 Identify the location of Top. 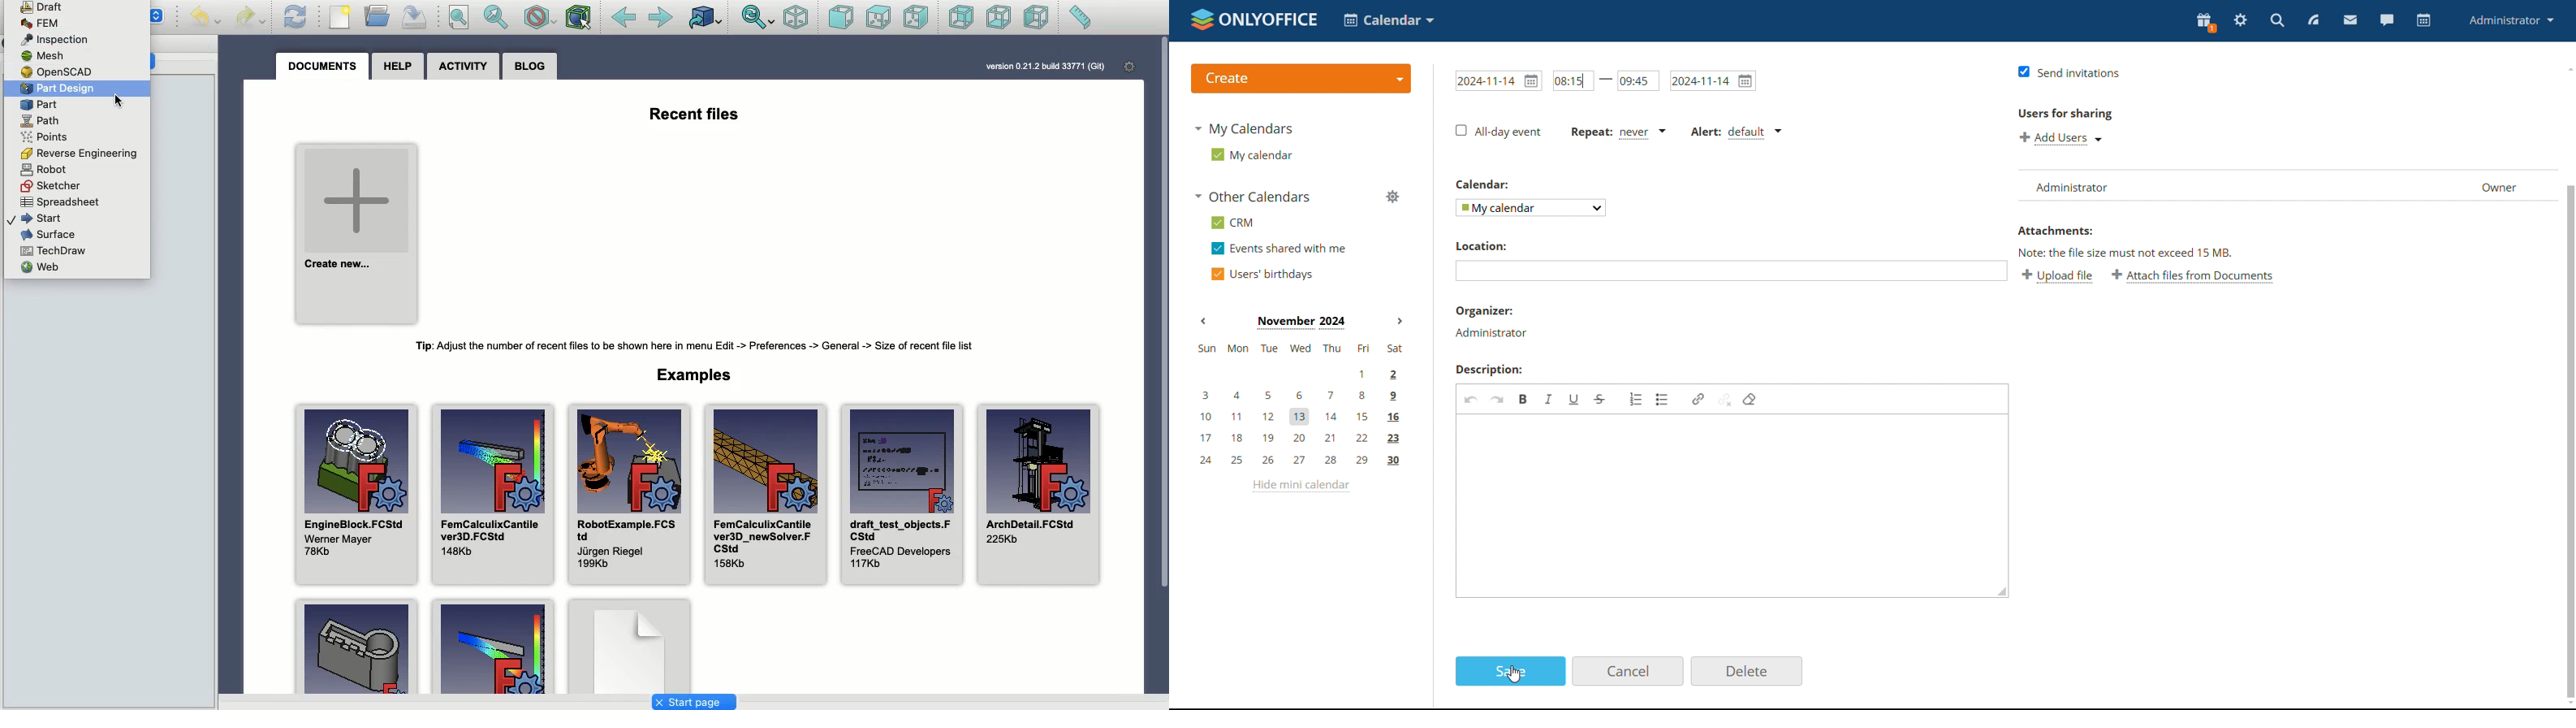
(878, 18).